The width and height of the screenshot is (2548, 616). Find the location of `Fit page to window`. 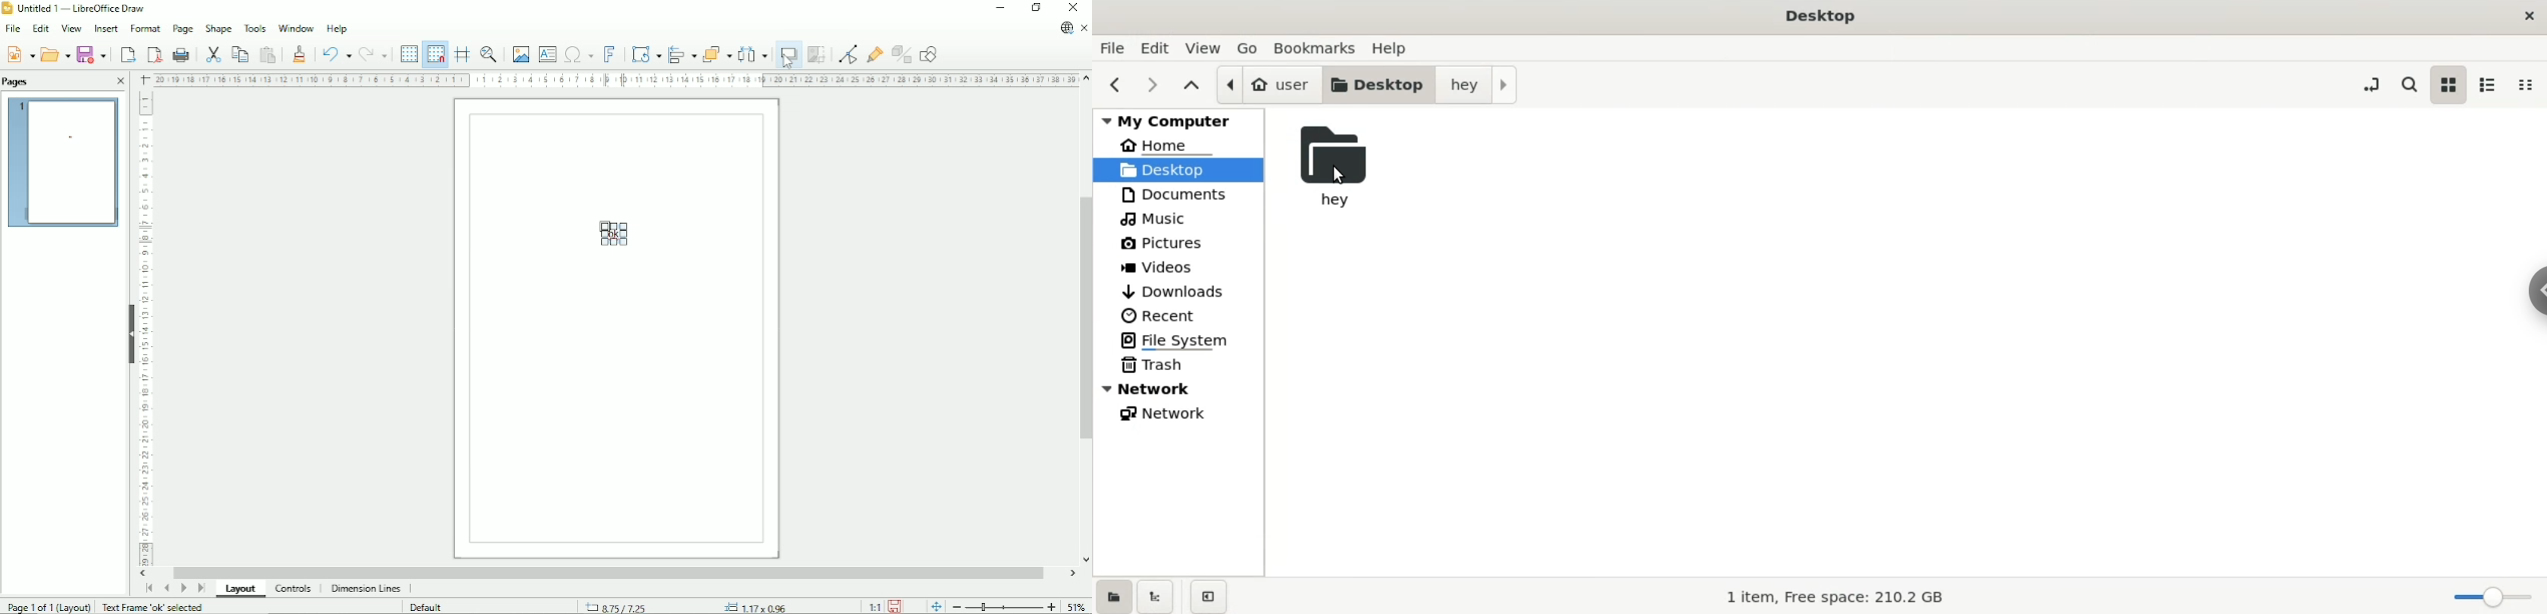

Fit page to window is located at coordinates (937, 606).